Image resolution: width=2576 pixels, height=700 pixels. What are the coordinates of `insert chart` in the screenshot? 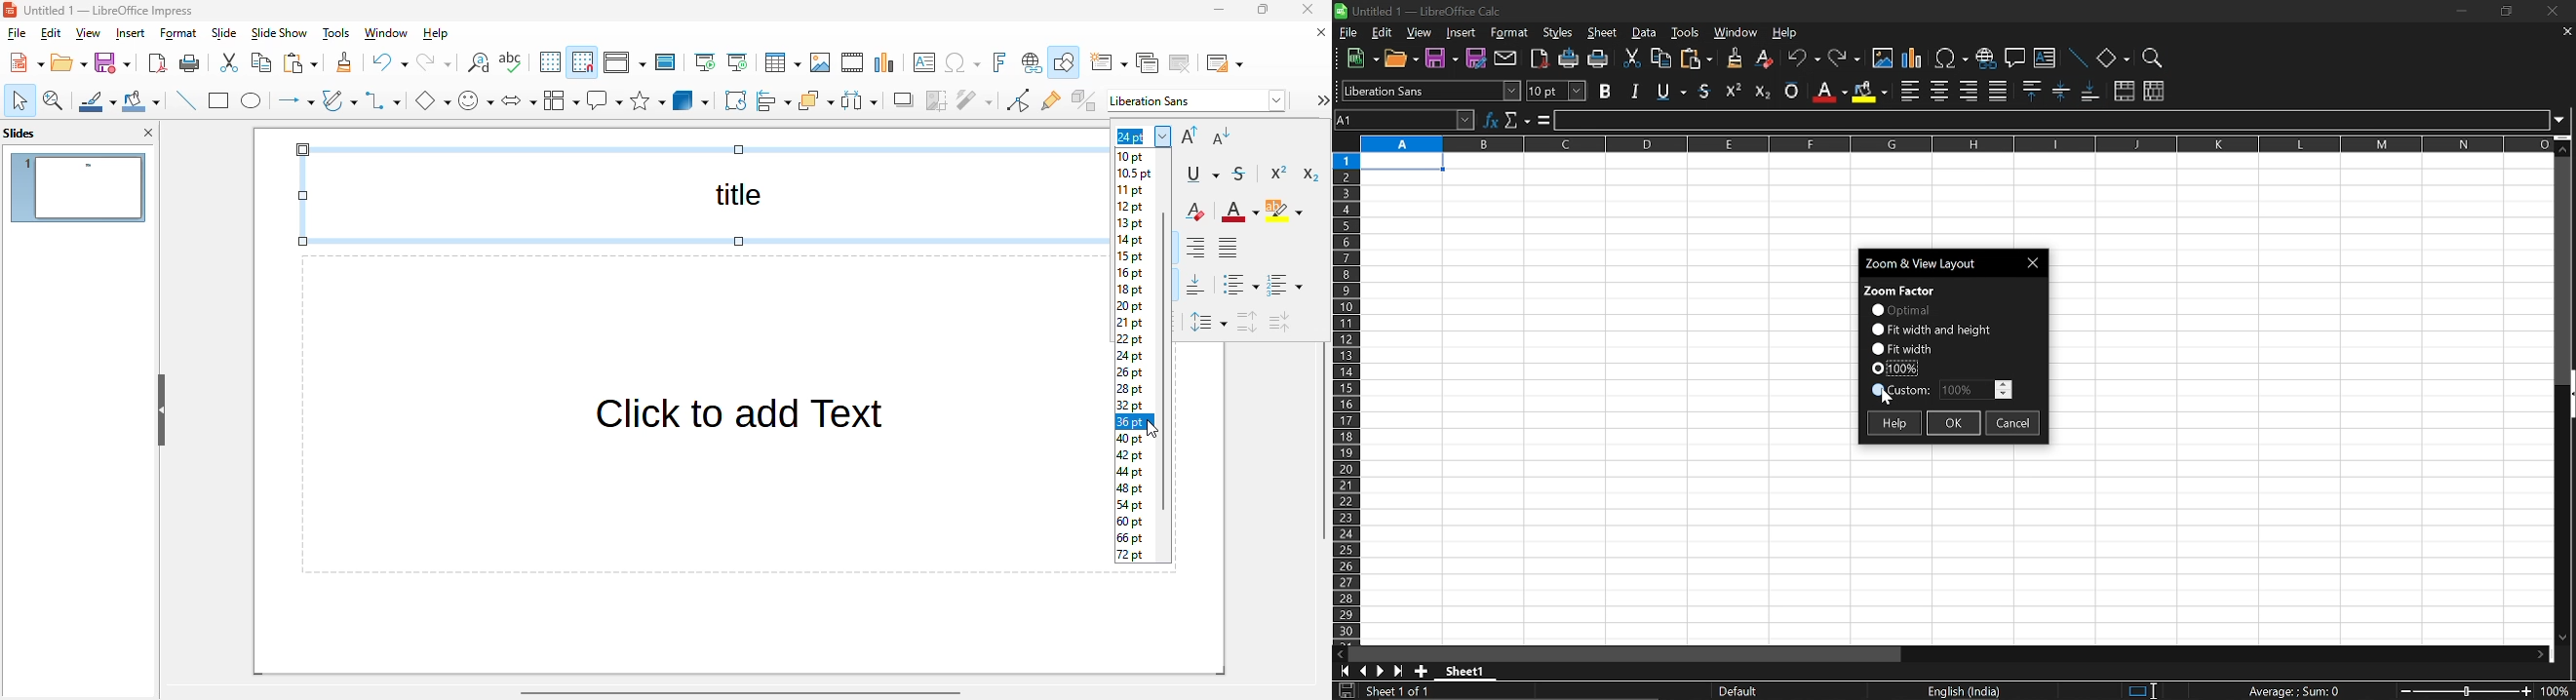 It's located at (1912, 59).